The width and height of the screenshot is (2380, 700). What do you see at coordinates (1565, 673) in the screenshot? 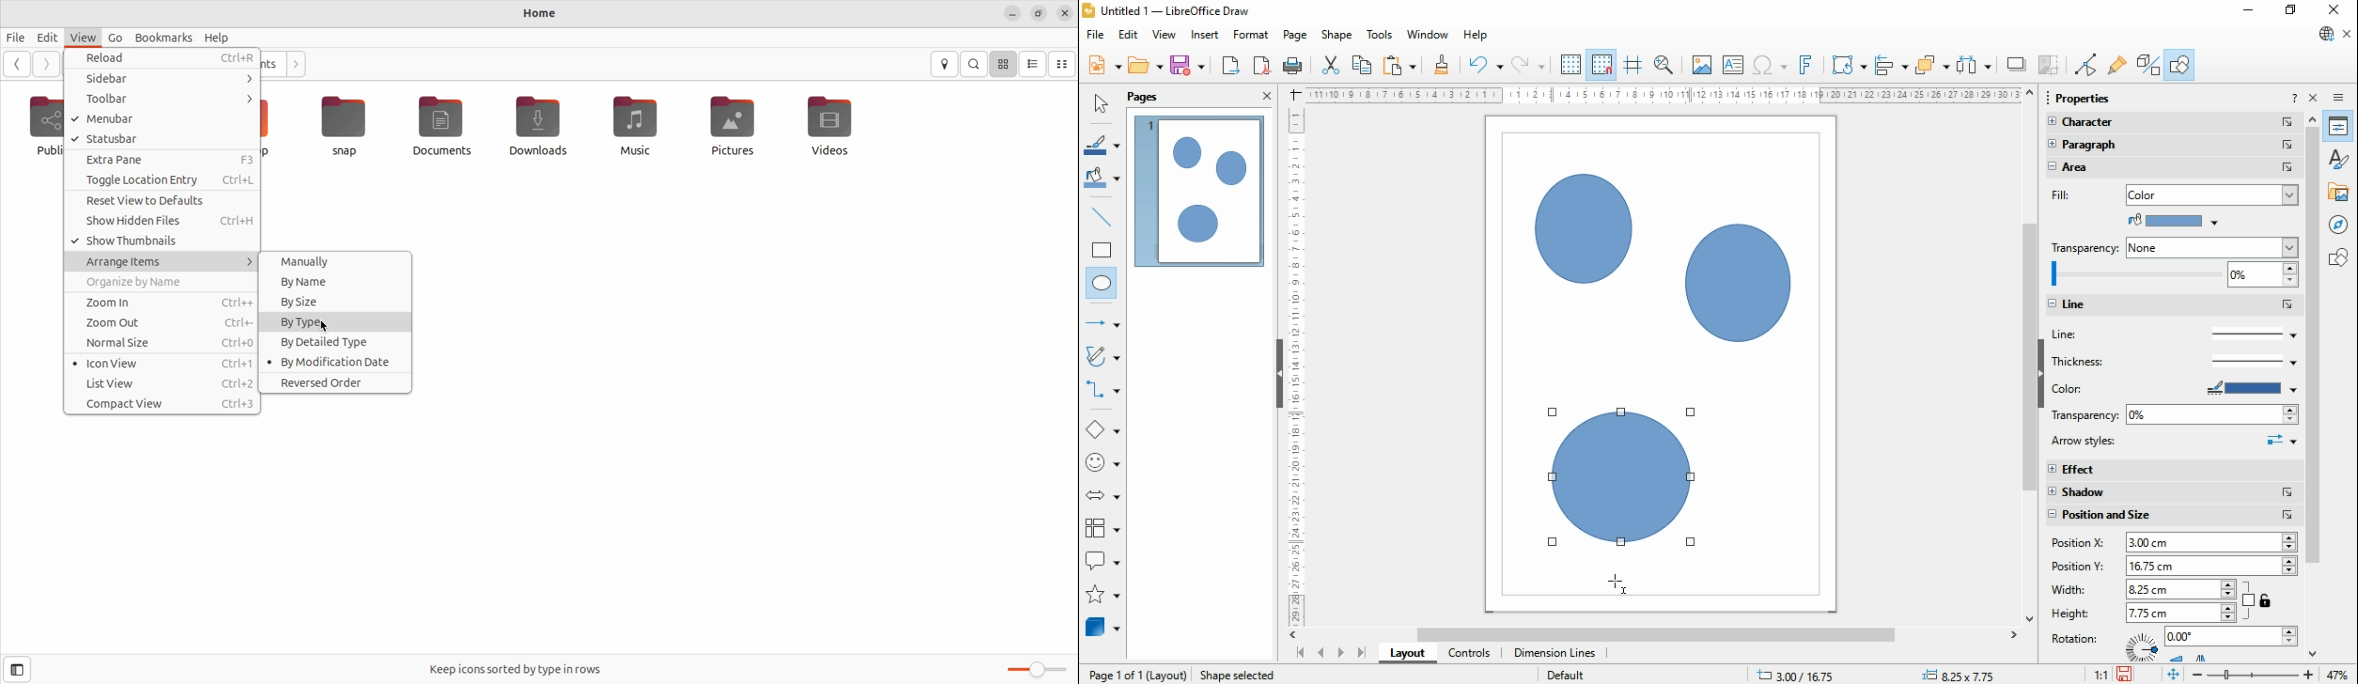
I see `Default` at bounding box center [1565, 673].